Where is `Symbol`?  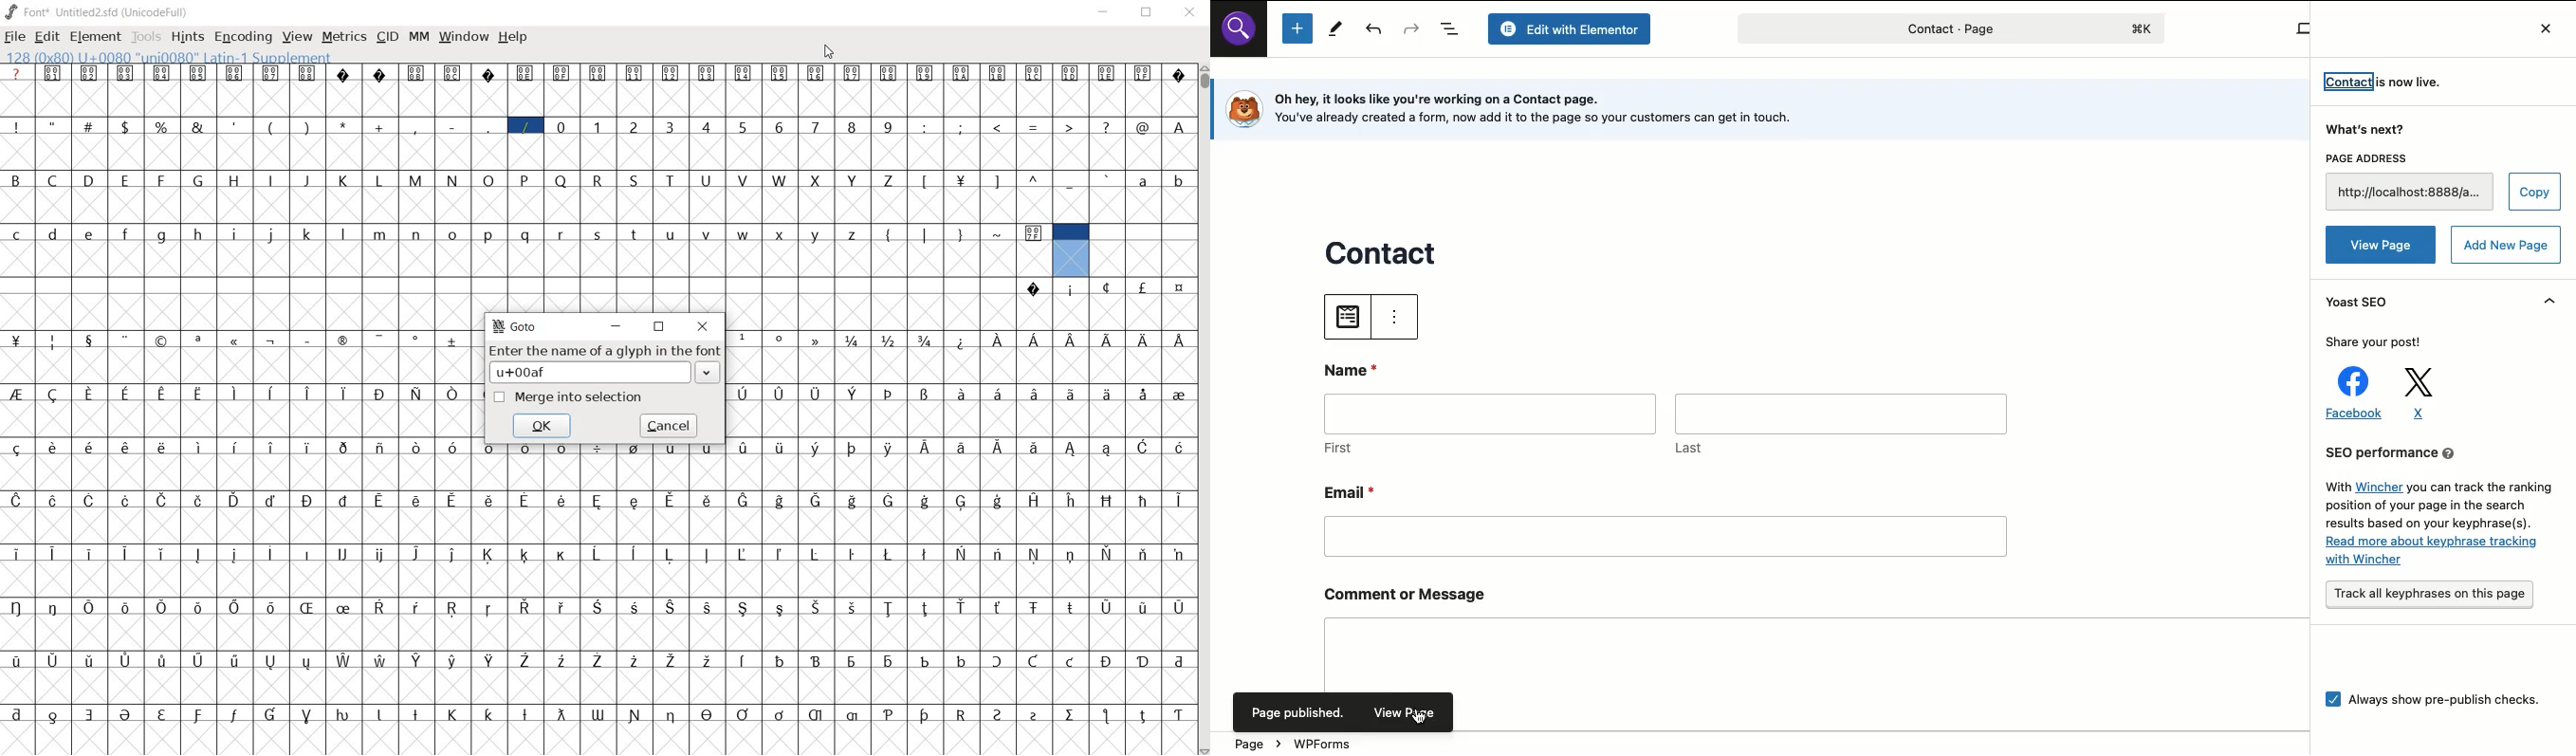 Symbol is located at coordinates (1069, 607).